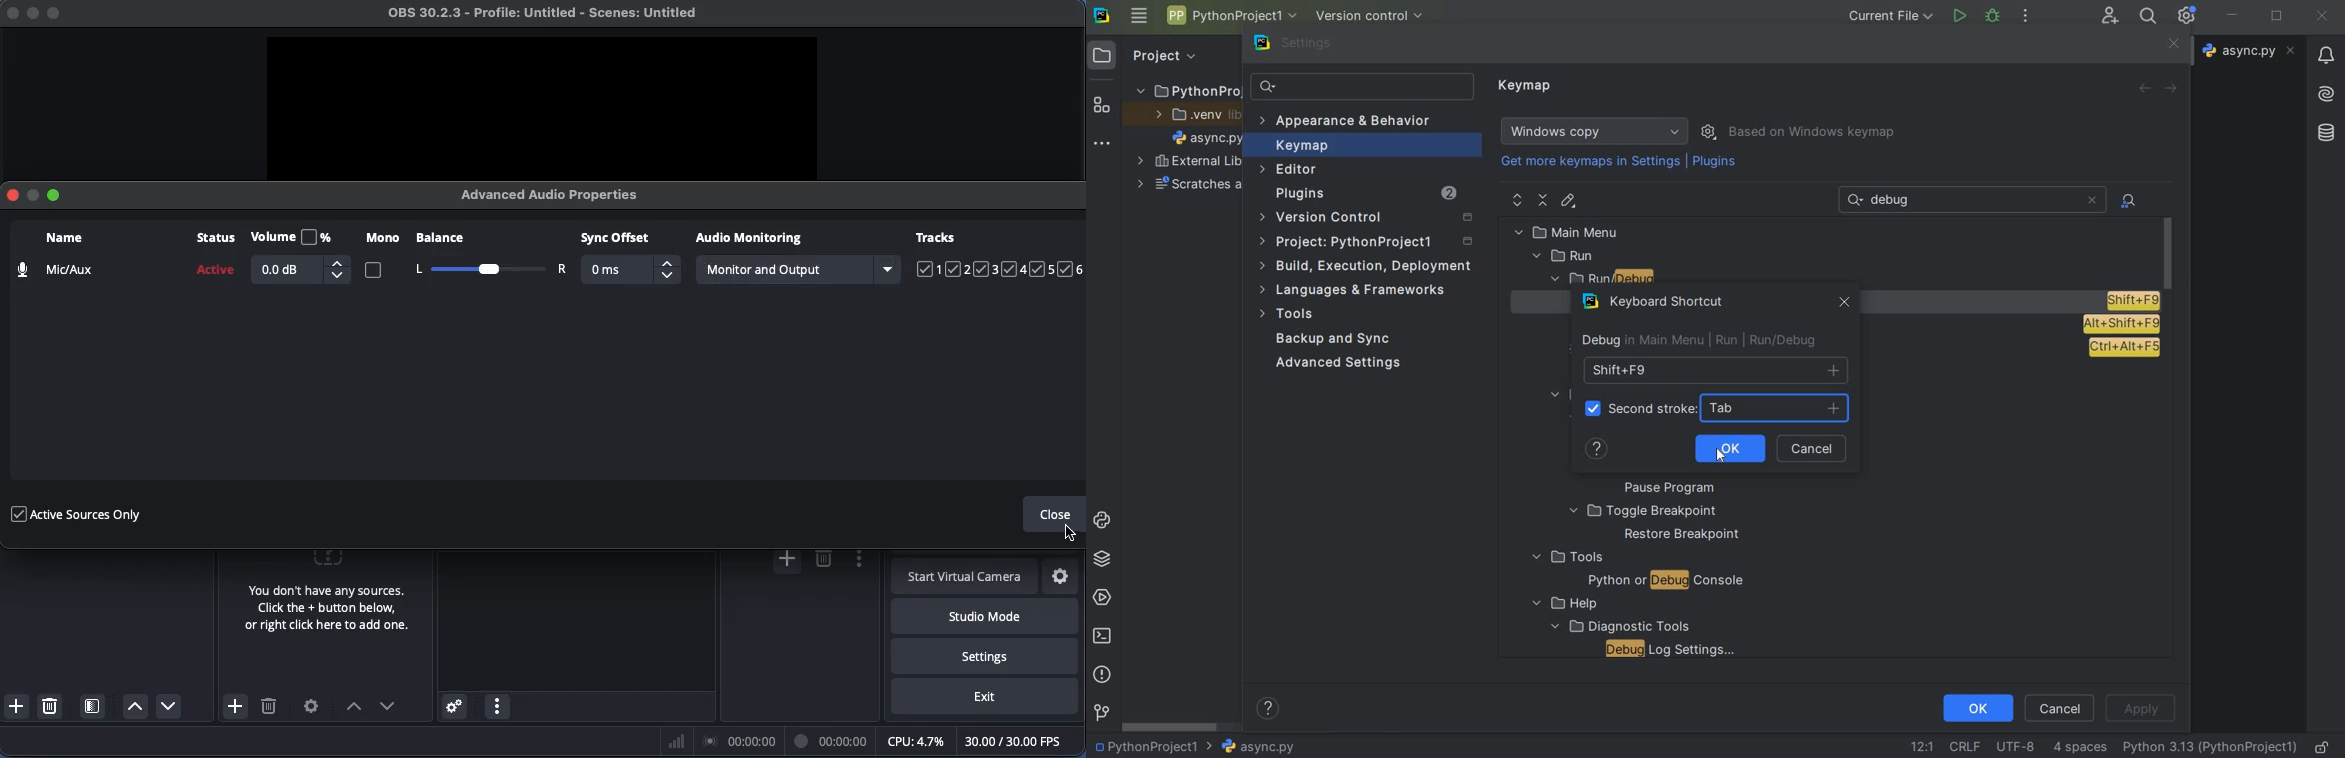  What do you see at coordinates (383, 257) in the screenshot?
I see `Mono` at bounding box center [383, 257].